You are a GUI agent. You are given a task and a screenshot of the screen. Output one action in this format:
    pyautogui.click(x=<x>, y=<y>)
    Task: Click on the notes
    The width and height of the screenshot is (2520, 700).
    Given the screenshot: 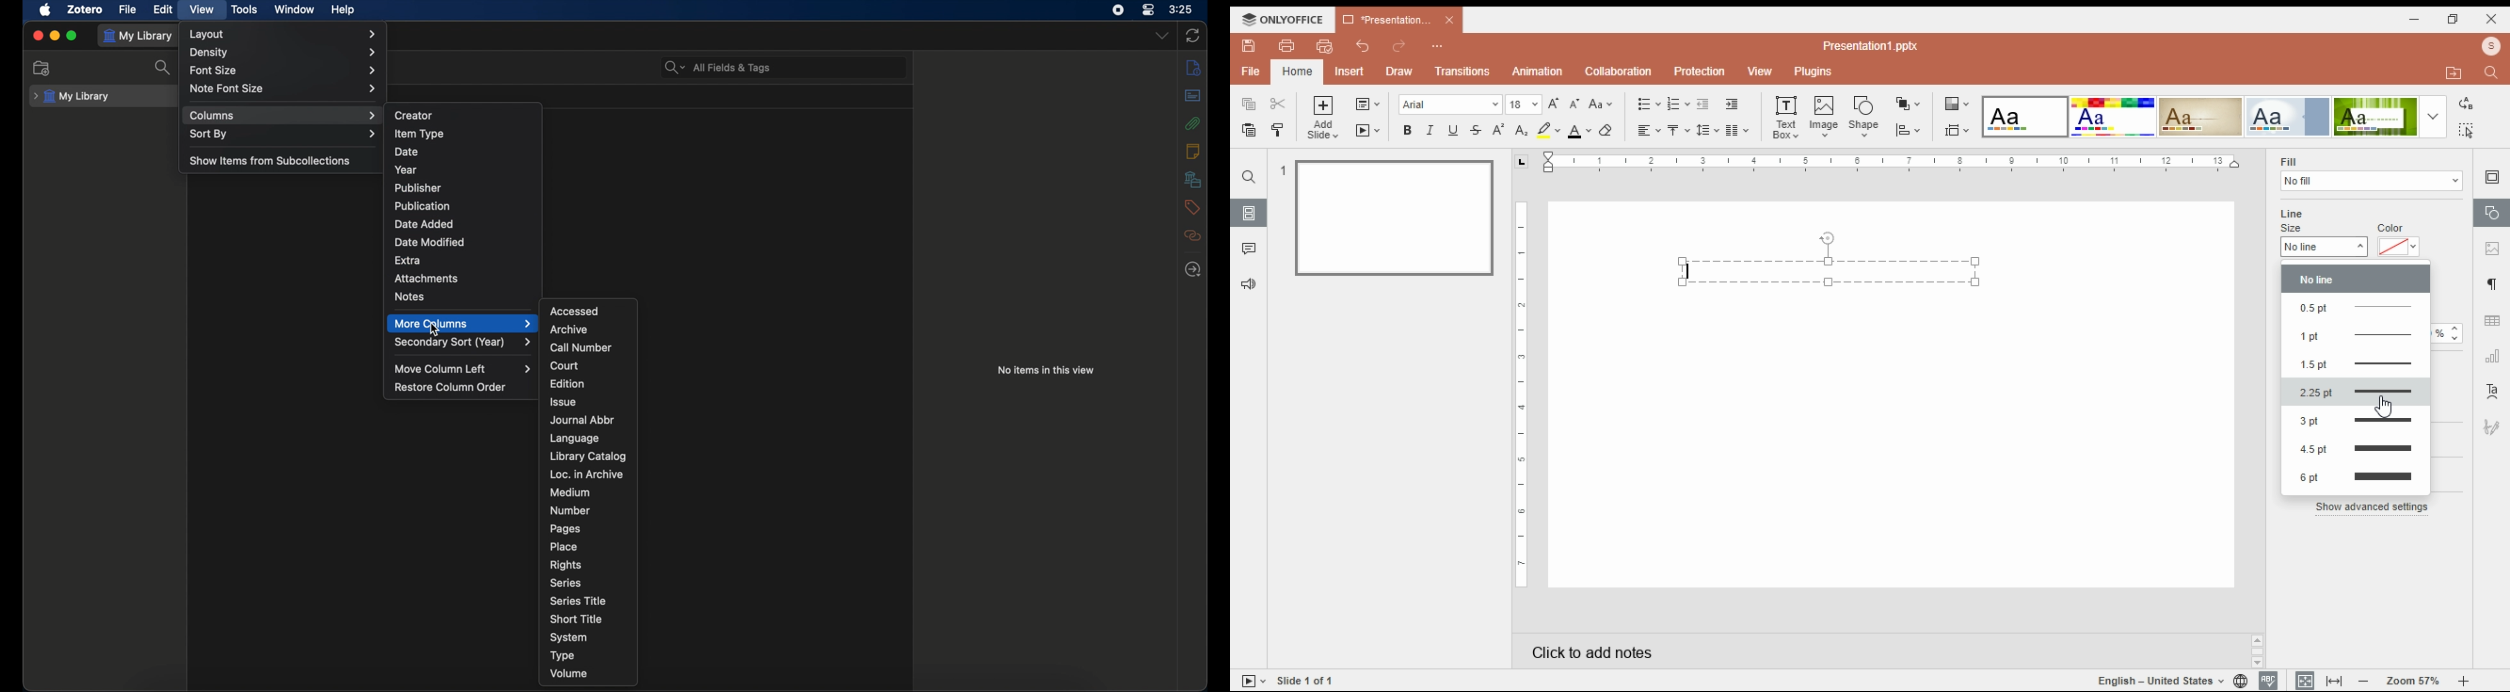 What is the action you would take?
    pyautogui.click(x=409, y=297)
    